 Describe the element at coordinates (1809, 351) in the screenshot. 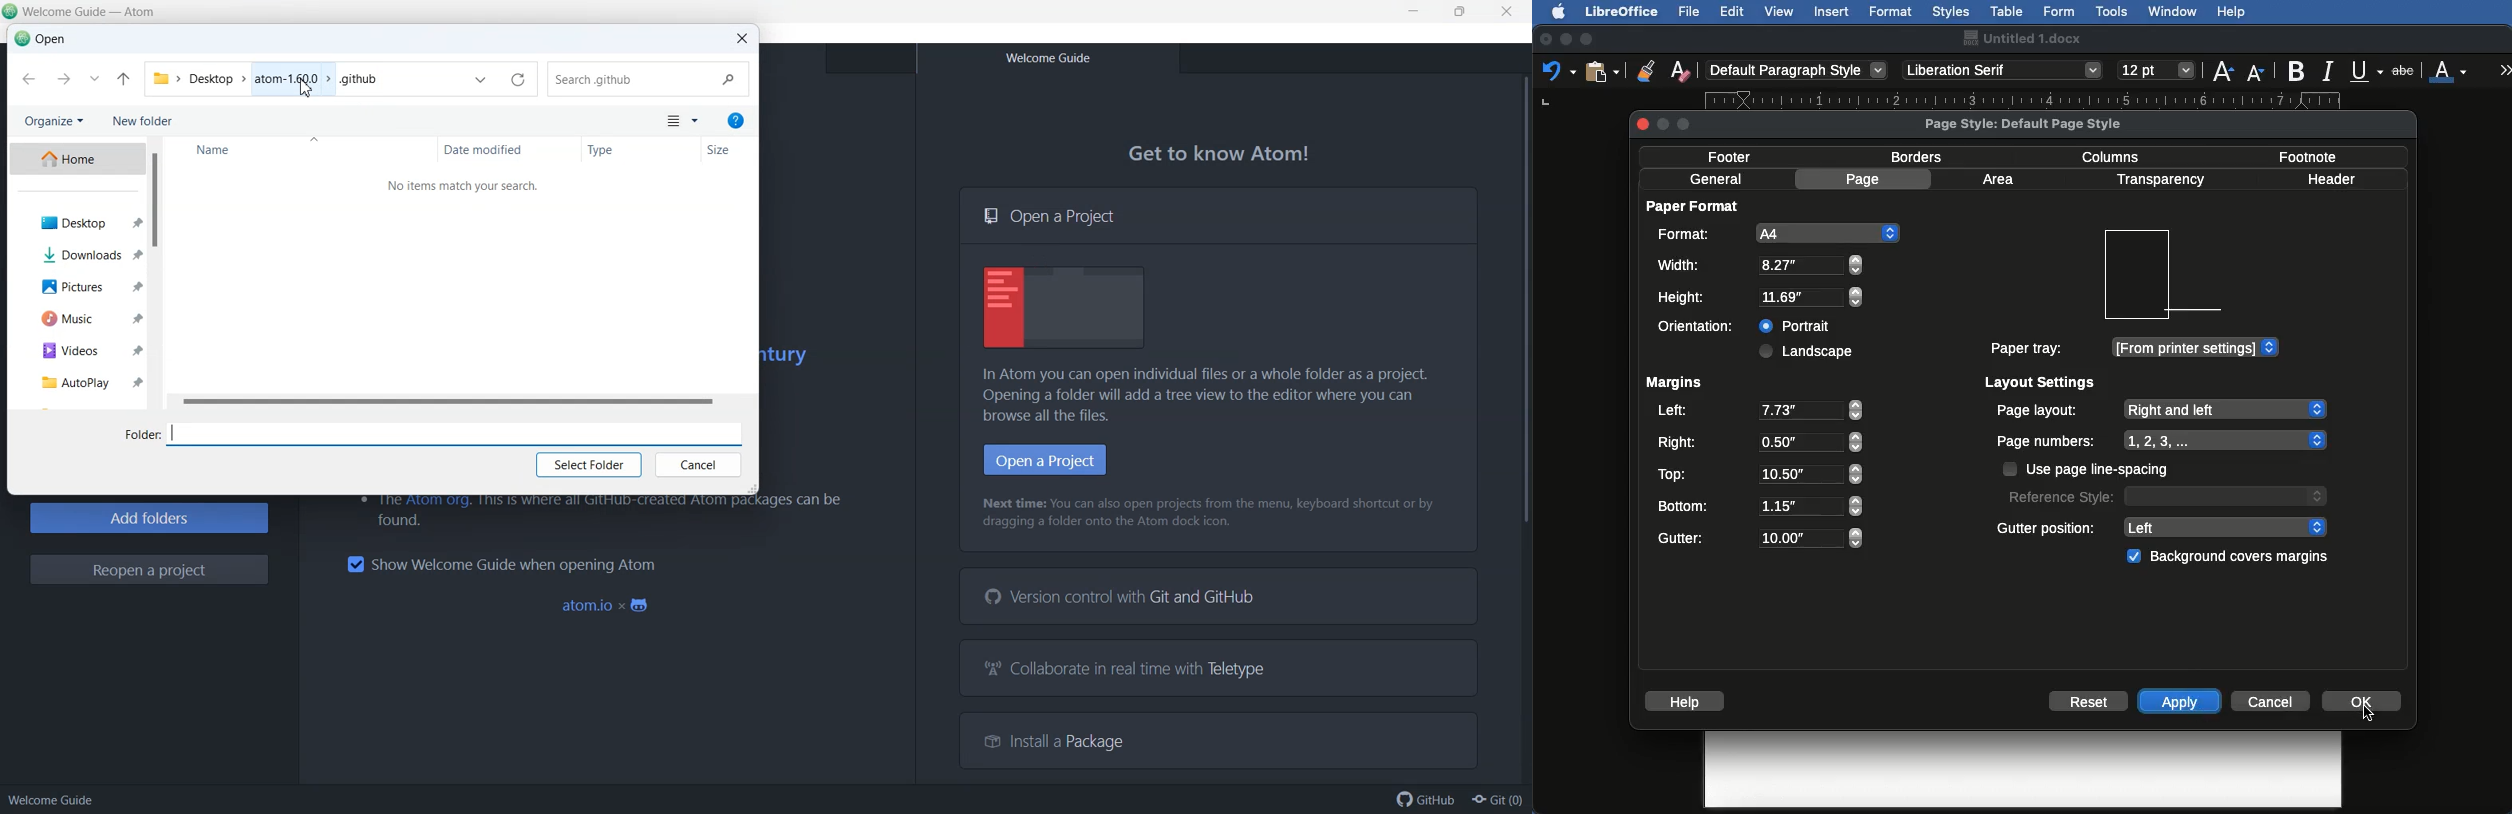

I see `Landscape` at that location.